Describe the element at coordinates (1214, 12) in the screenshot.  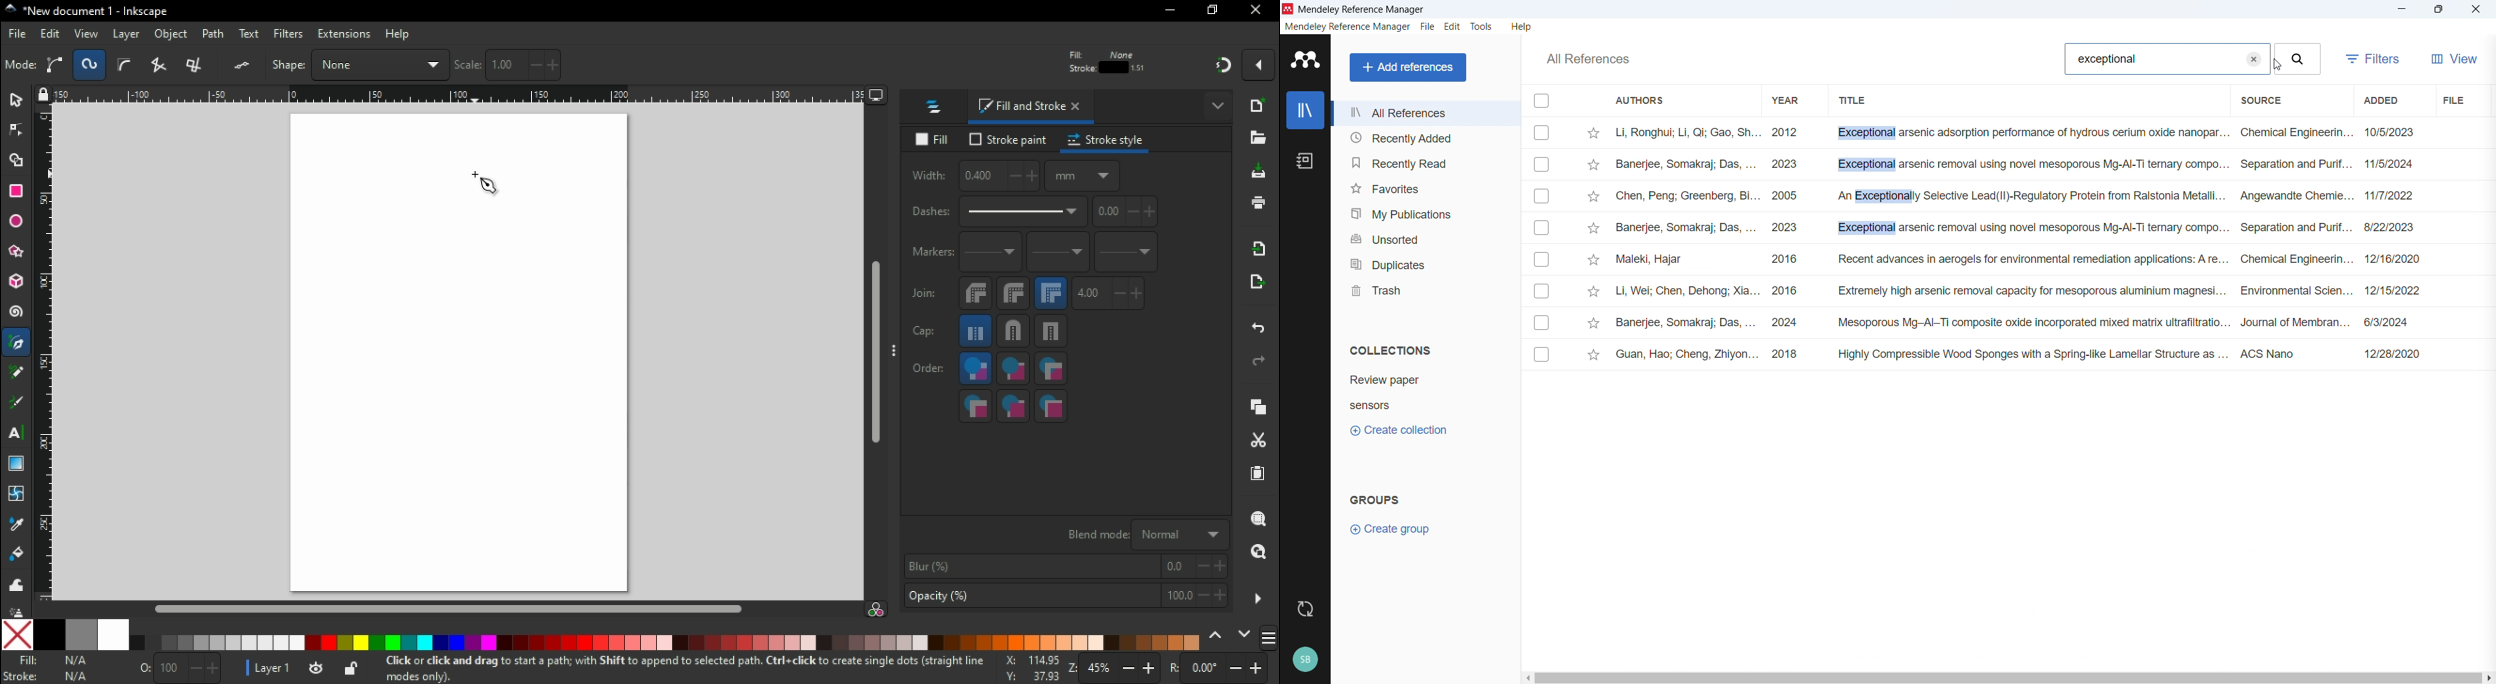
I see `restore` at that location.